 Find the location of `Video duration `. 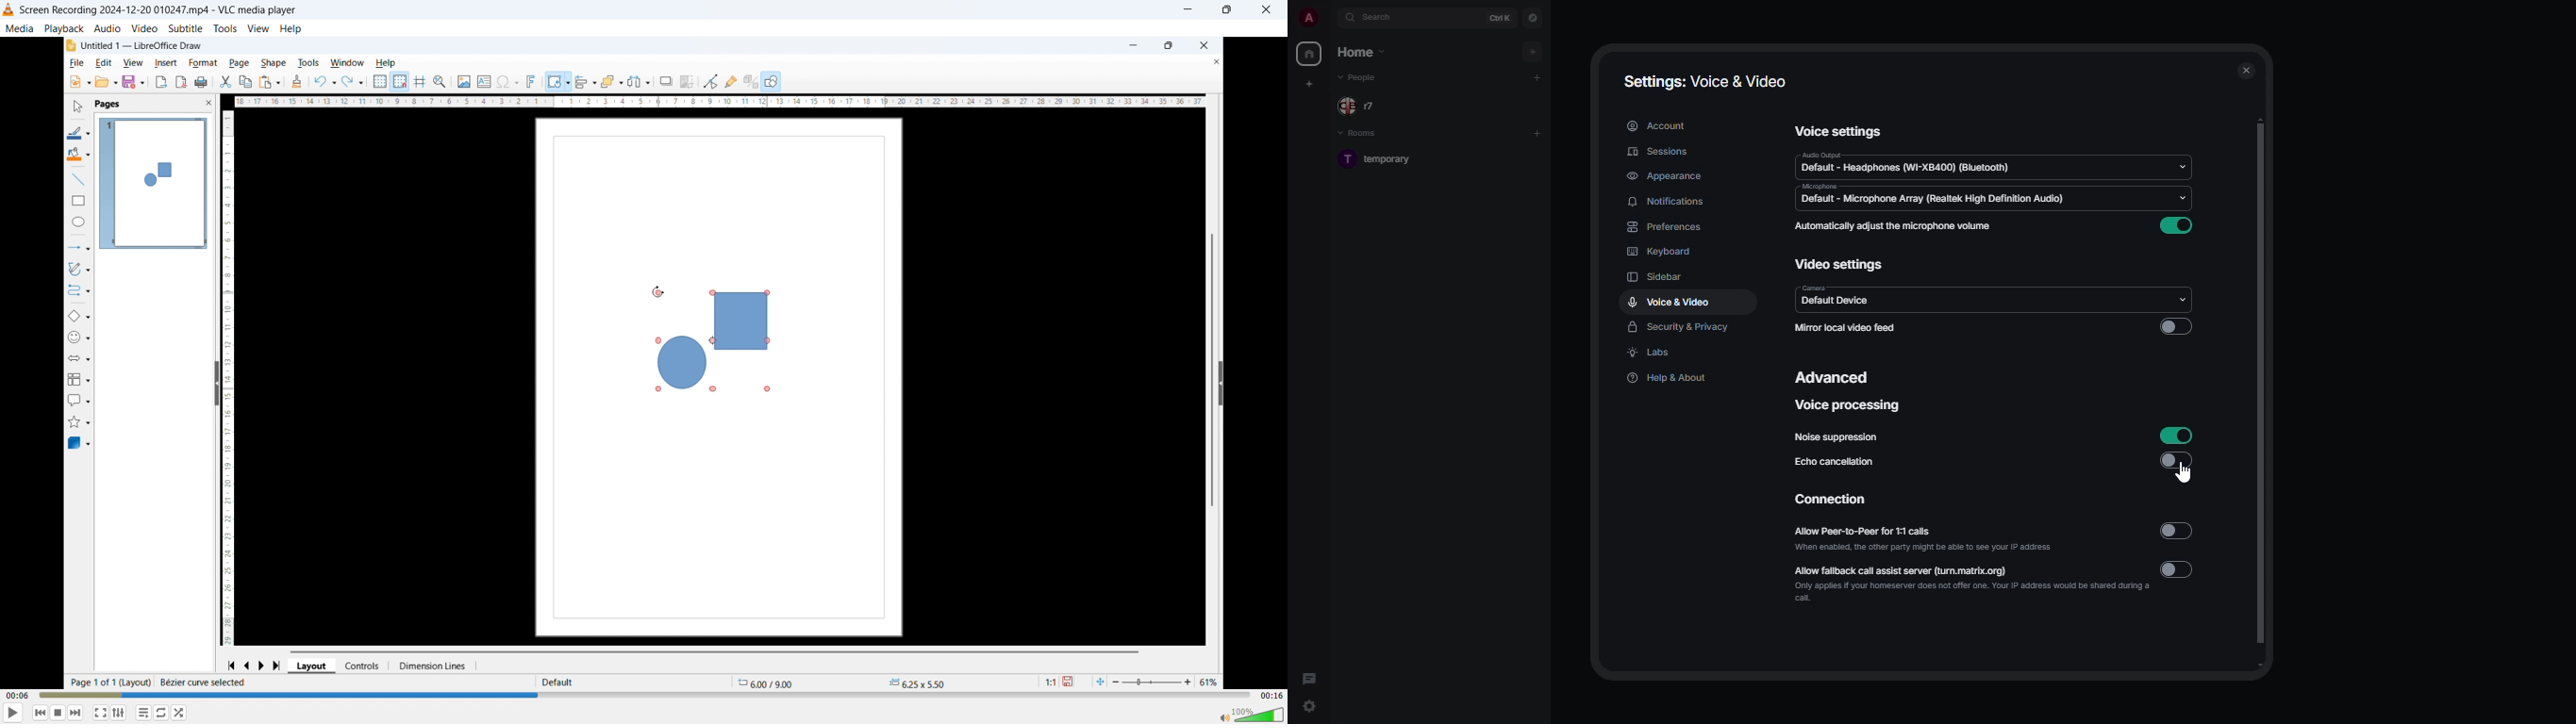

Video duration  is located at coordinates (1272, 696).